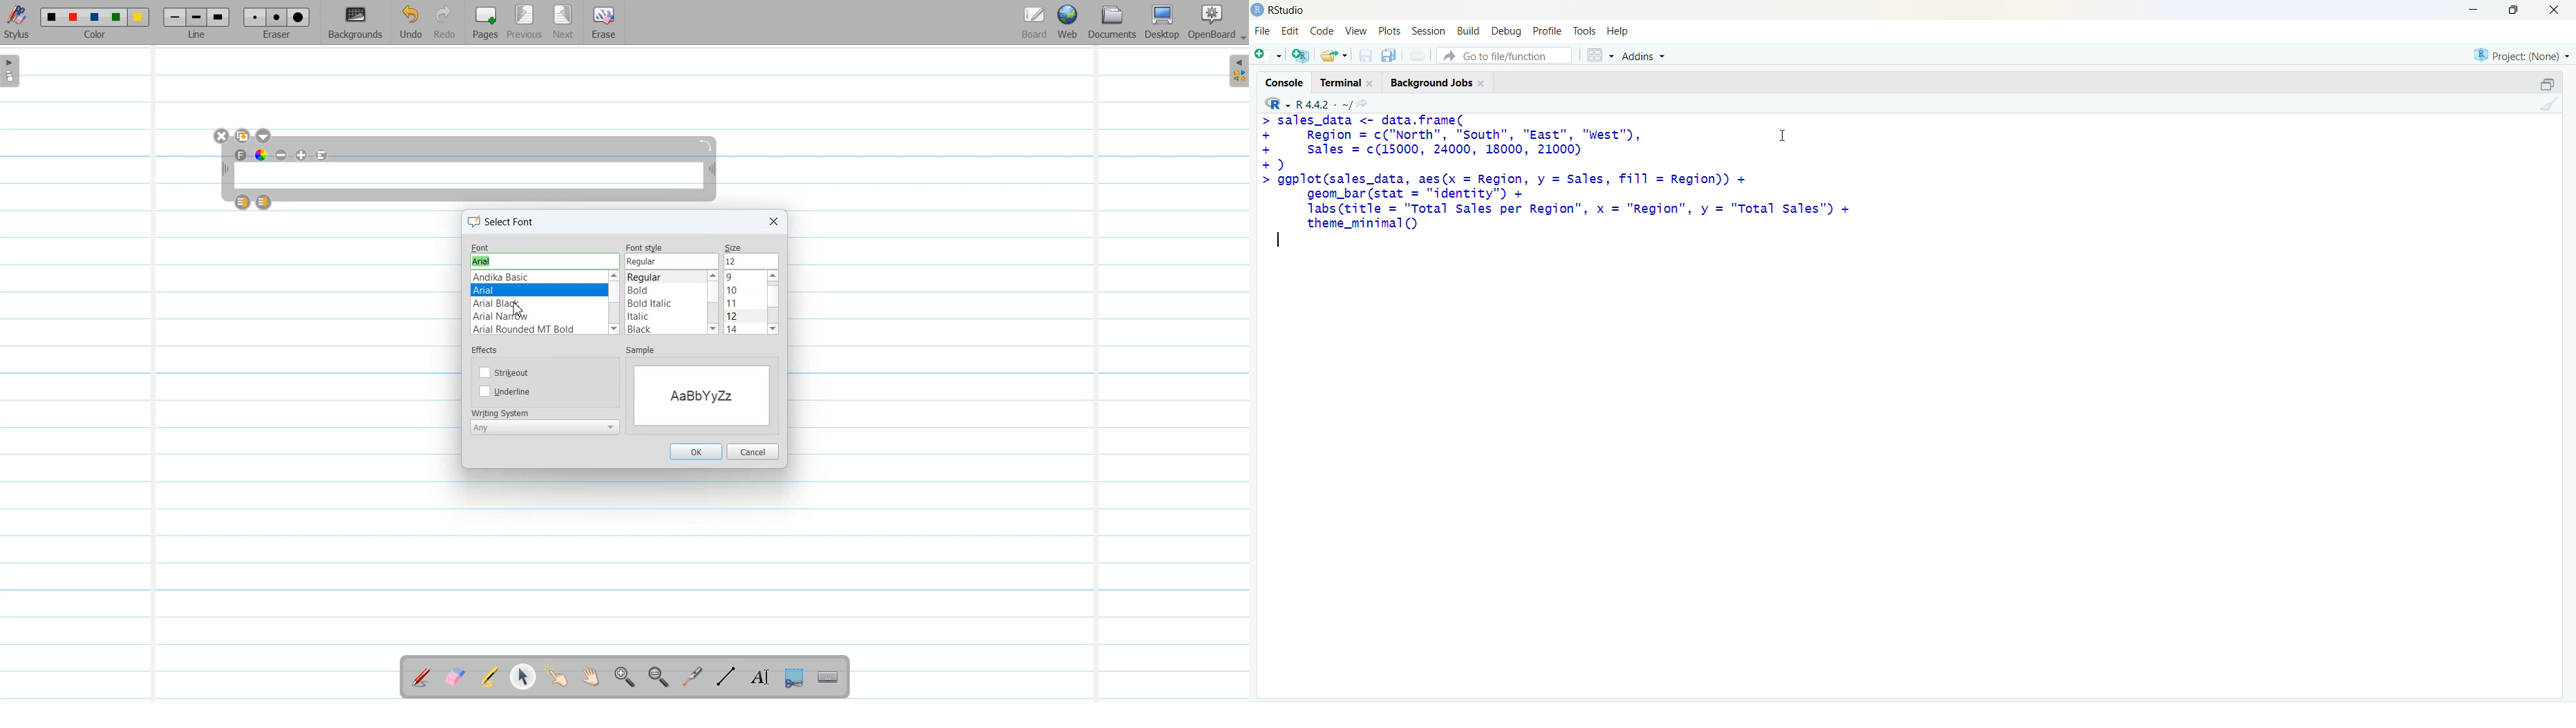  I want to click on ) RStudio, so click(1284, 8).